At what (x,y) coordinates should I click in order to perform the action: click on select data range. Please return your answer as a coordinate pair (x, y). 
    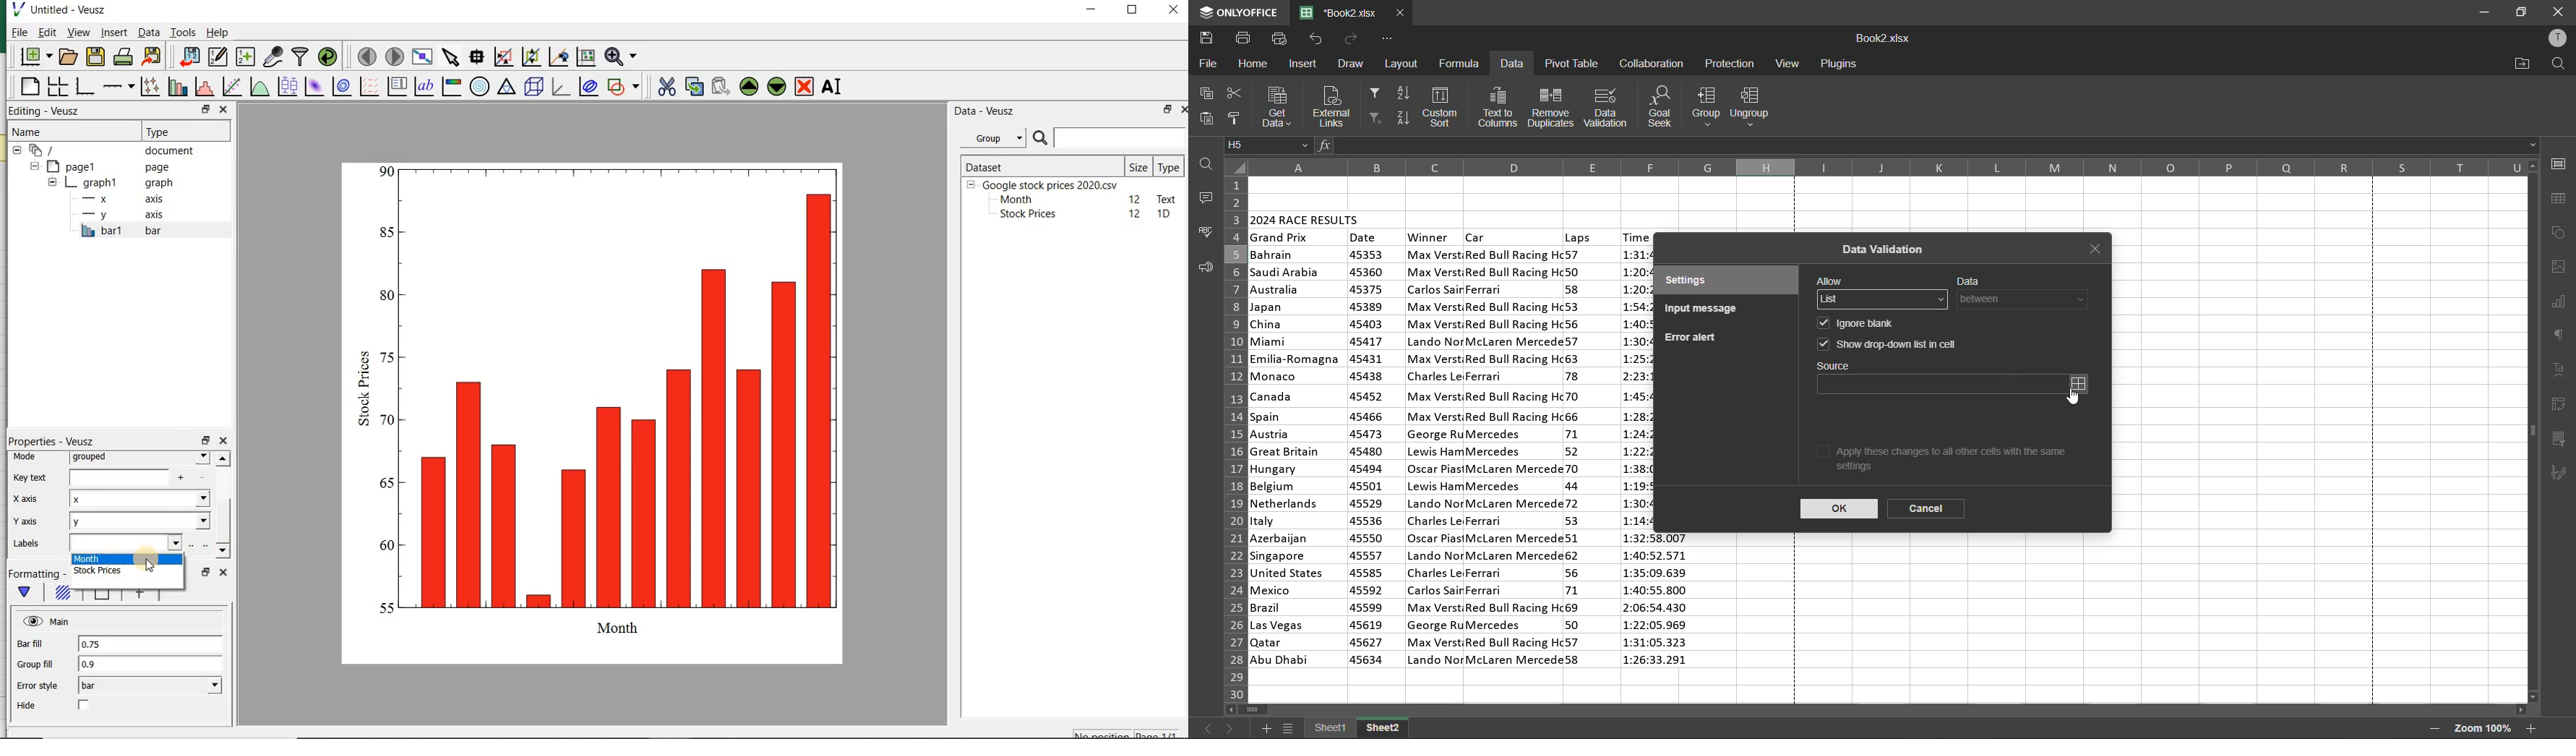
    Looking at the image, I should click on (2083, 383).